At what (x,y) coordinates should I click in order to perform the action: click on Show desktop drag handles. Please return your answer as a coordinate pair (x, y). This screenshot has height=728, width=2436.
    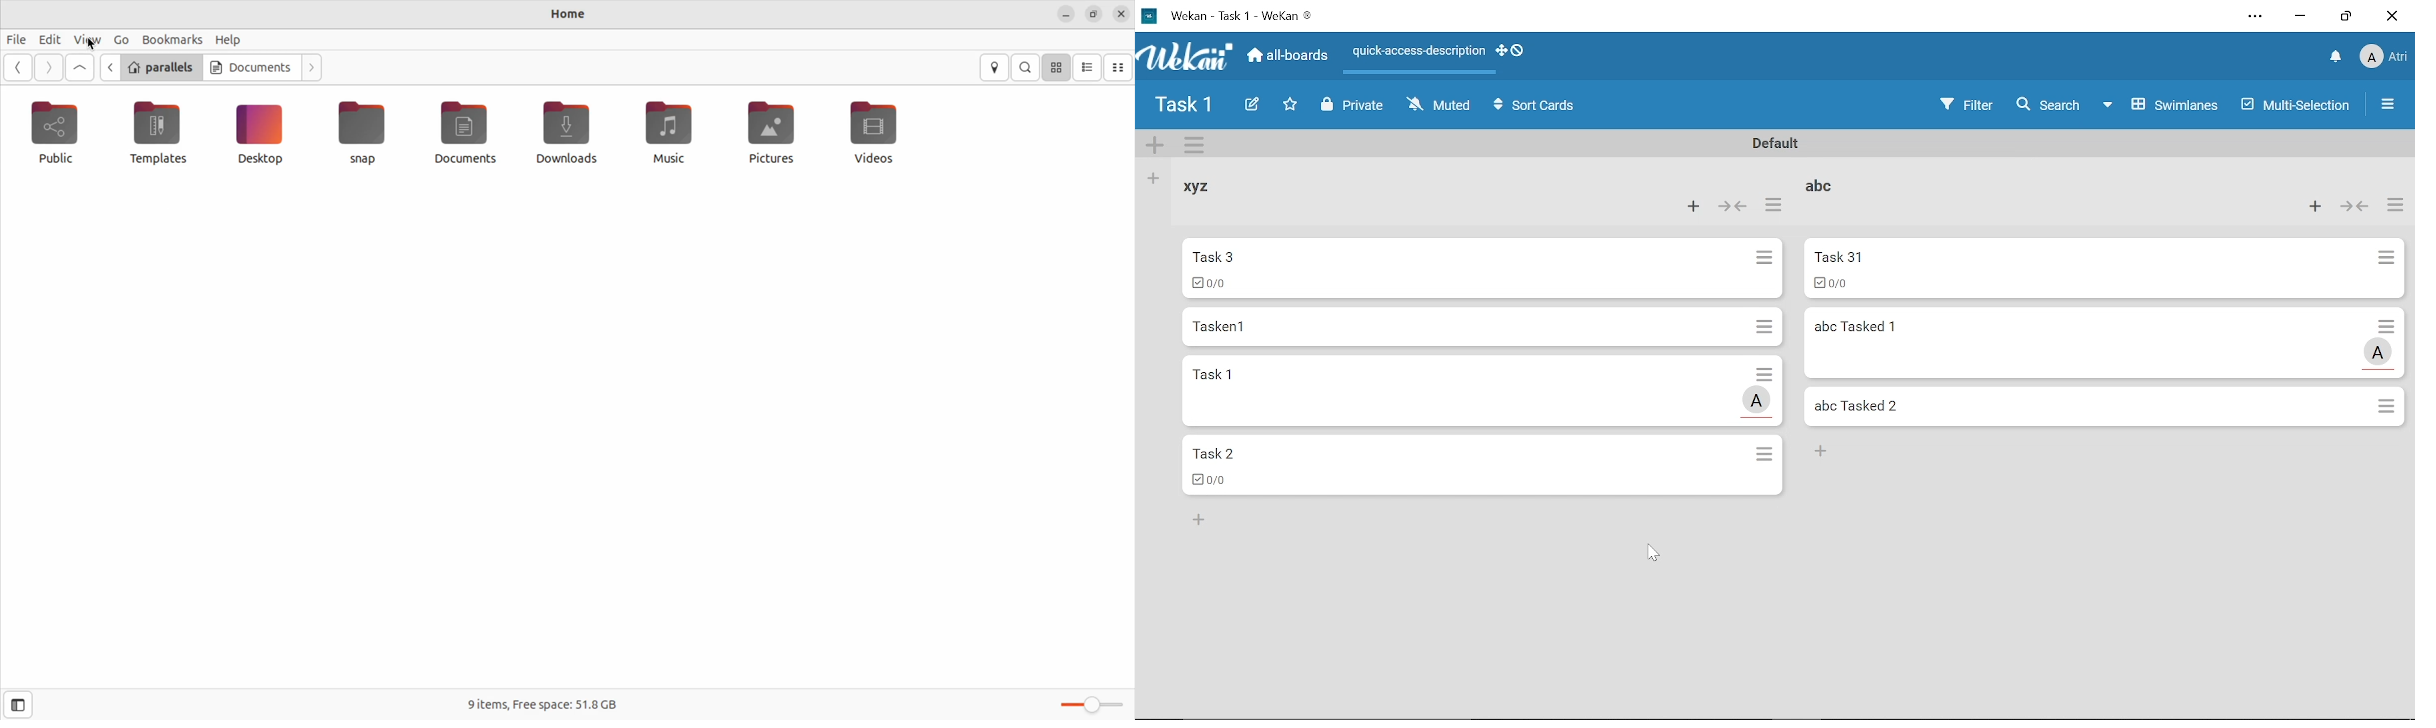
    Looking at the image, I should click on (1500, 51).